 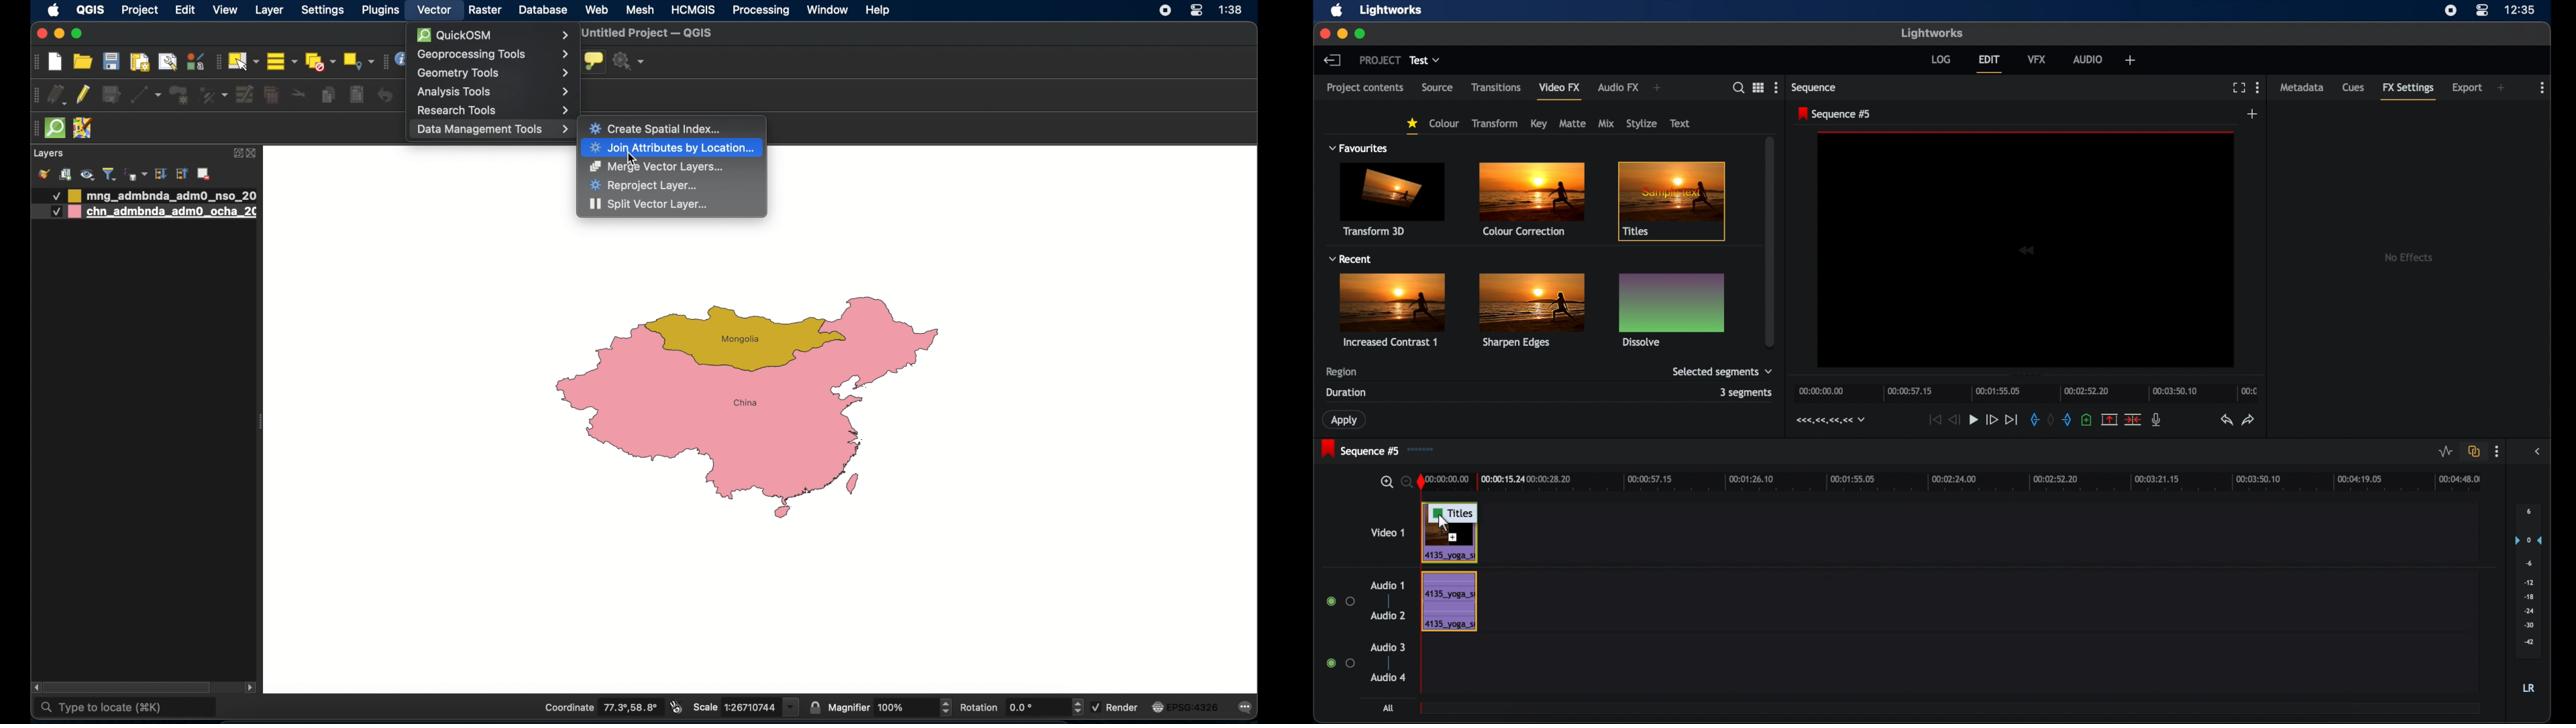 What do you see at coordinates (60, 34) in the screenshot?
I see `minimize` at bounding box center [60, 34].